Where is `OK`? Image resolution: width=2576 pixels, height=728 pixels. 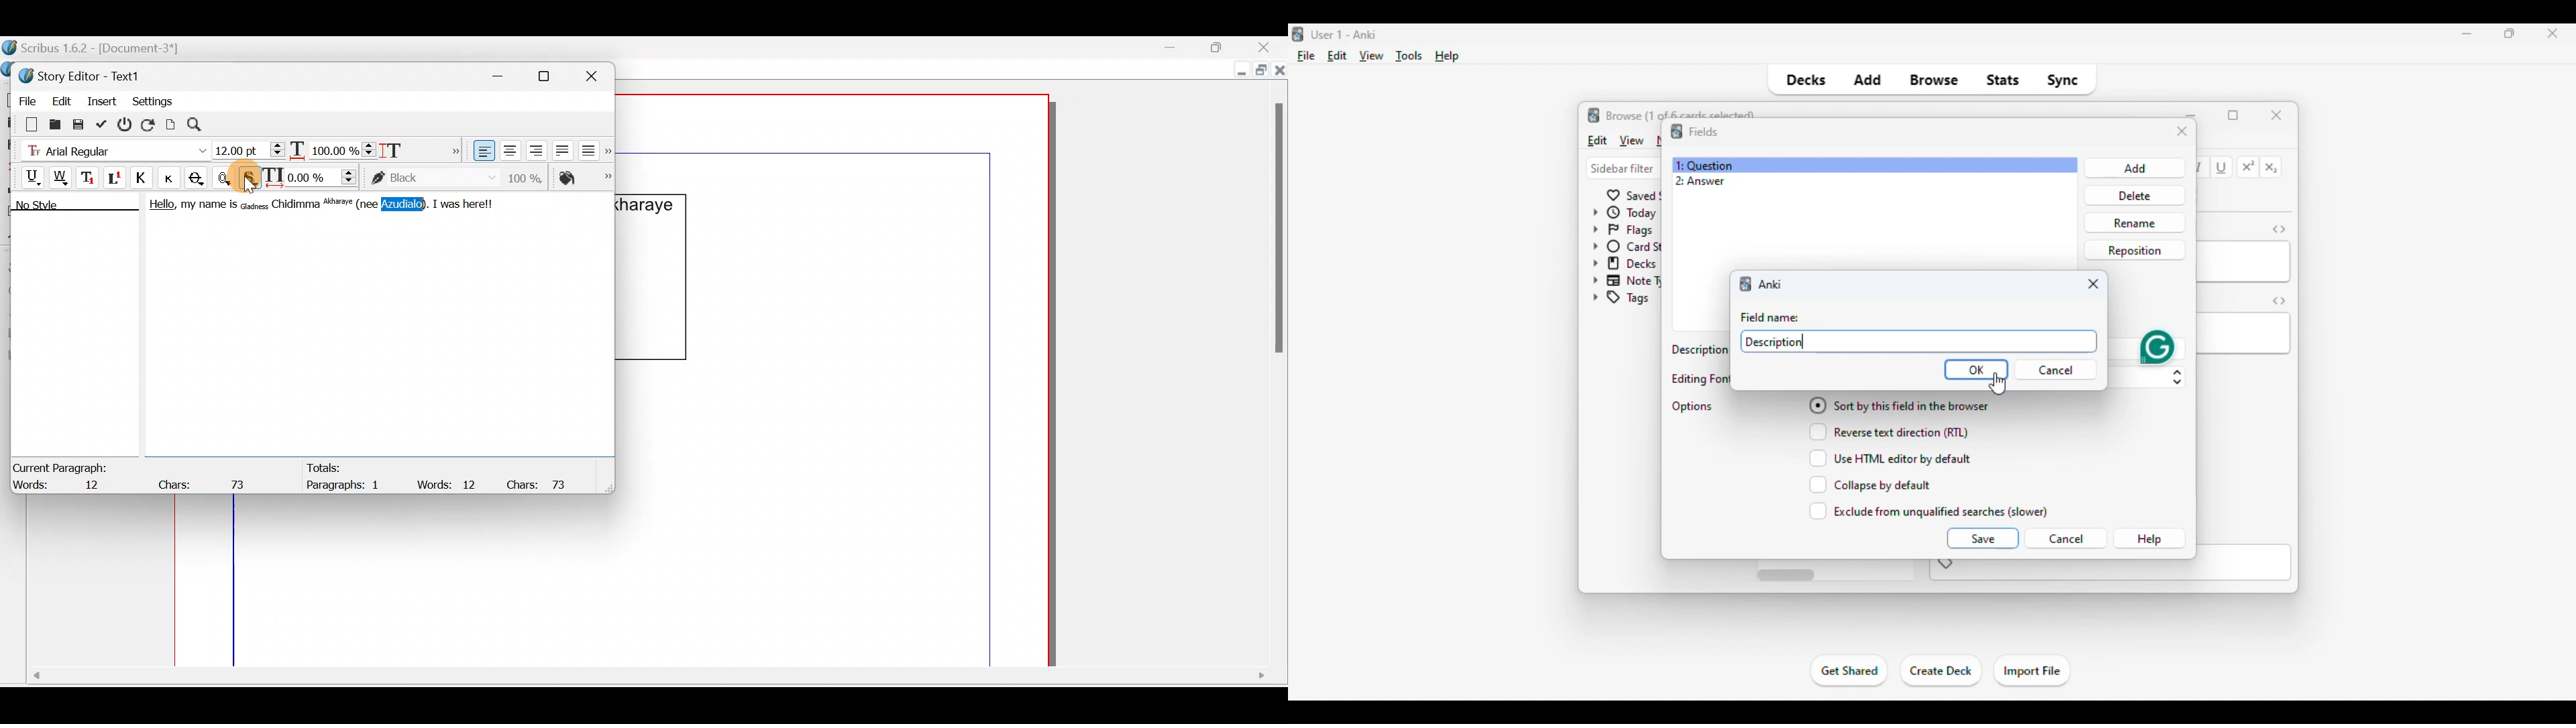 OK is located at coordinates (1976, 370).